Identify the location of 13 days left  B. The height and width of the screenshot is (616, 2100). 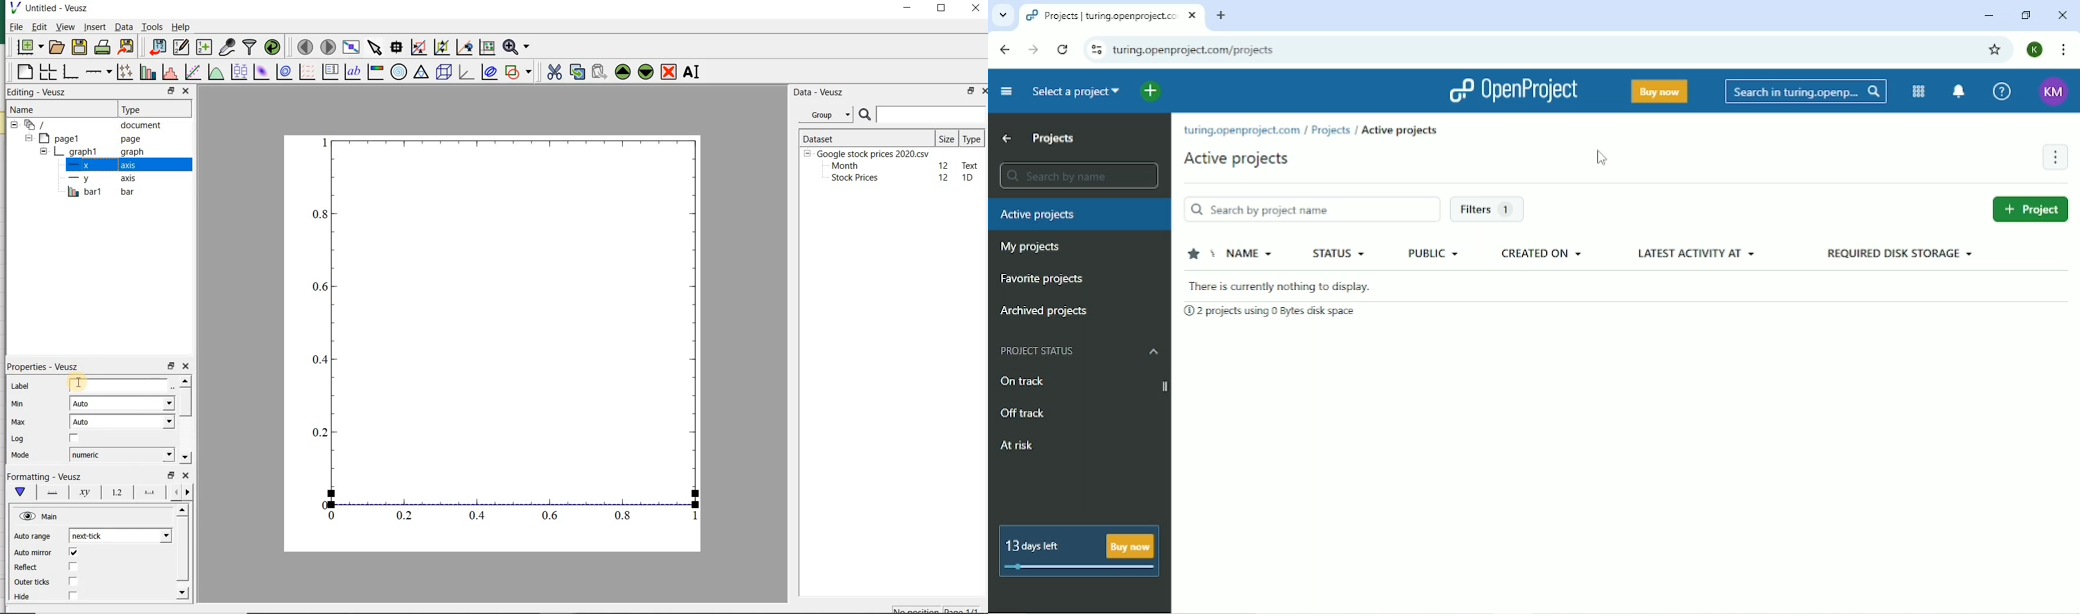
(1043, 542).